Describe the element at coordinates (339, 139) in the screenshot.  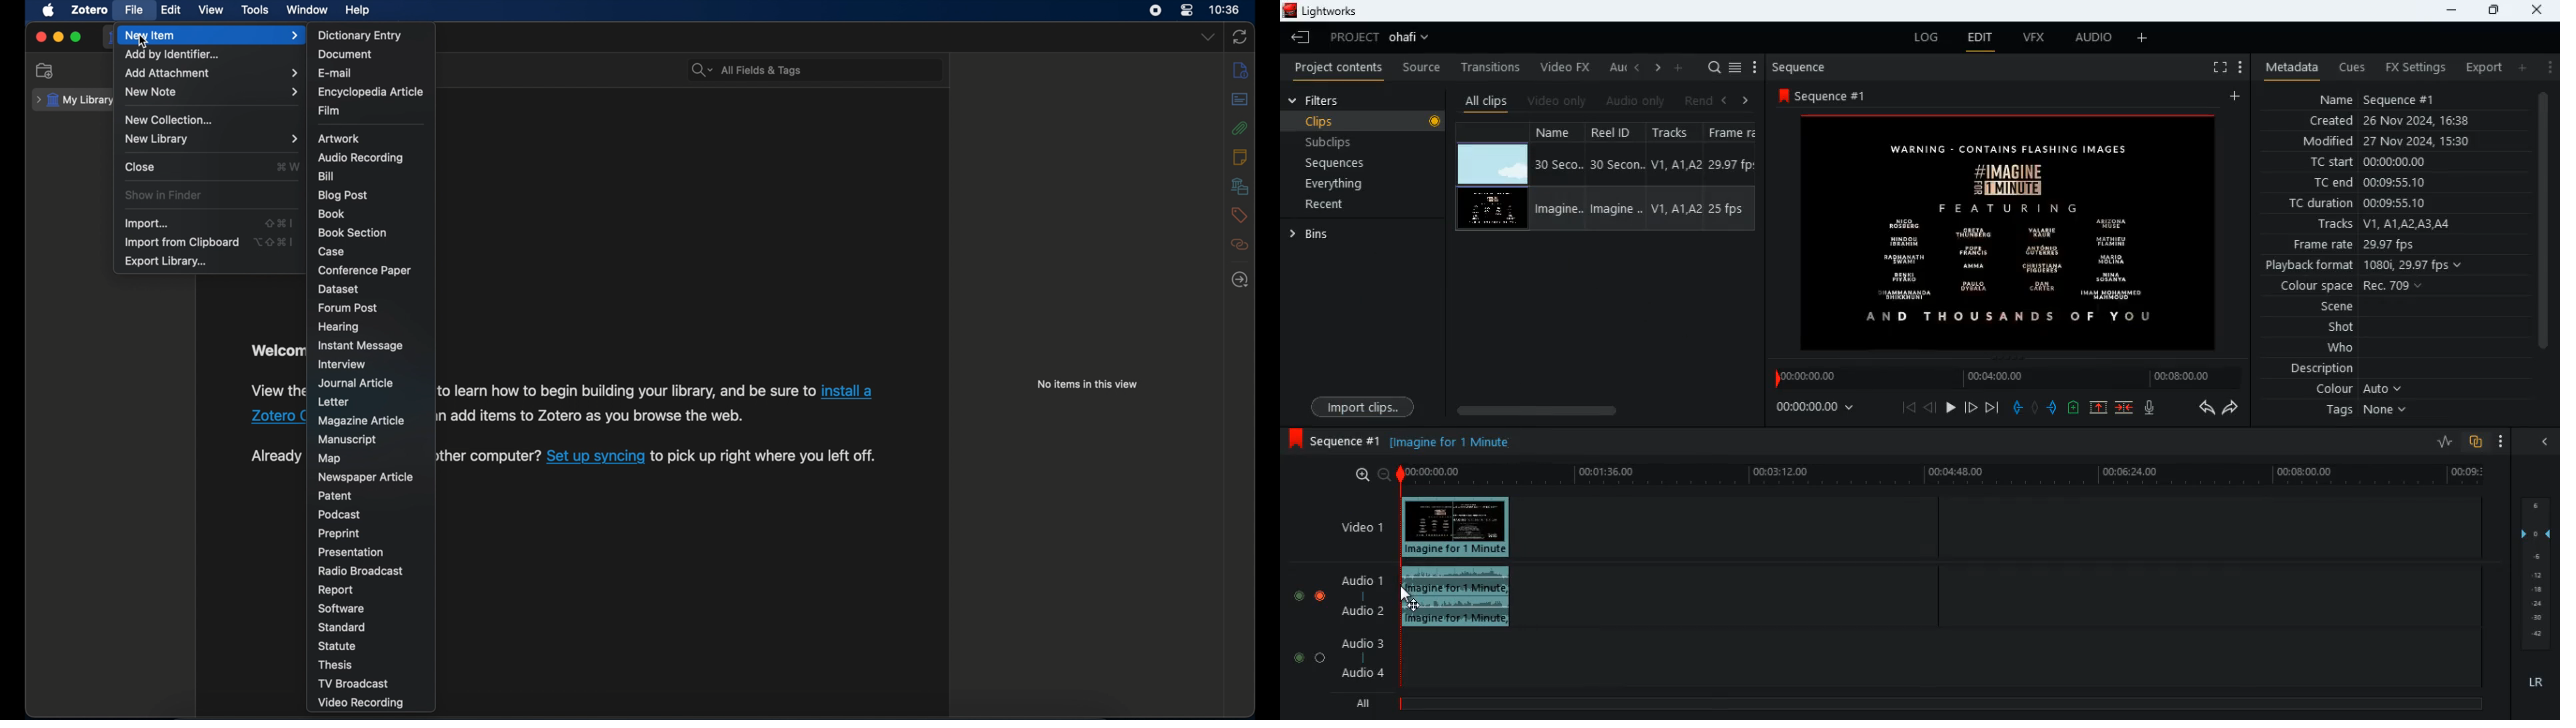
I see `artwork` at that location.